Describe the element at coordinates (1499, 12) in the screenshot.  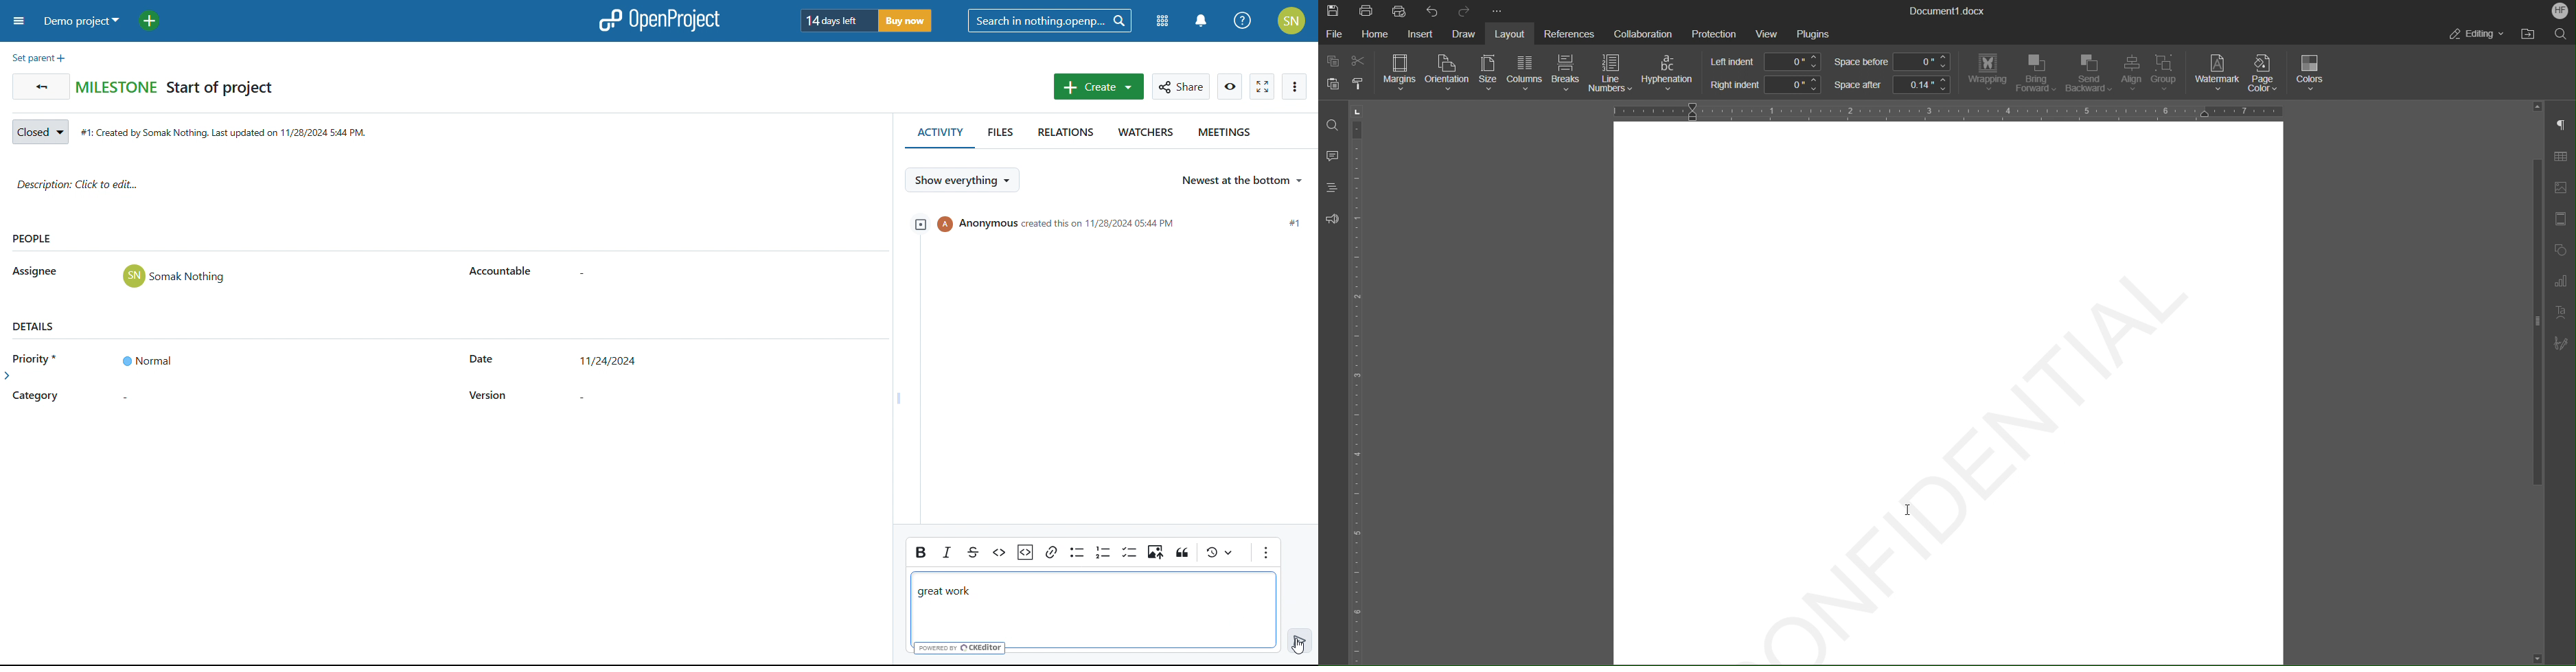
I see `More` at that location.